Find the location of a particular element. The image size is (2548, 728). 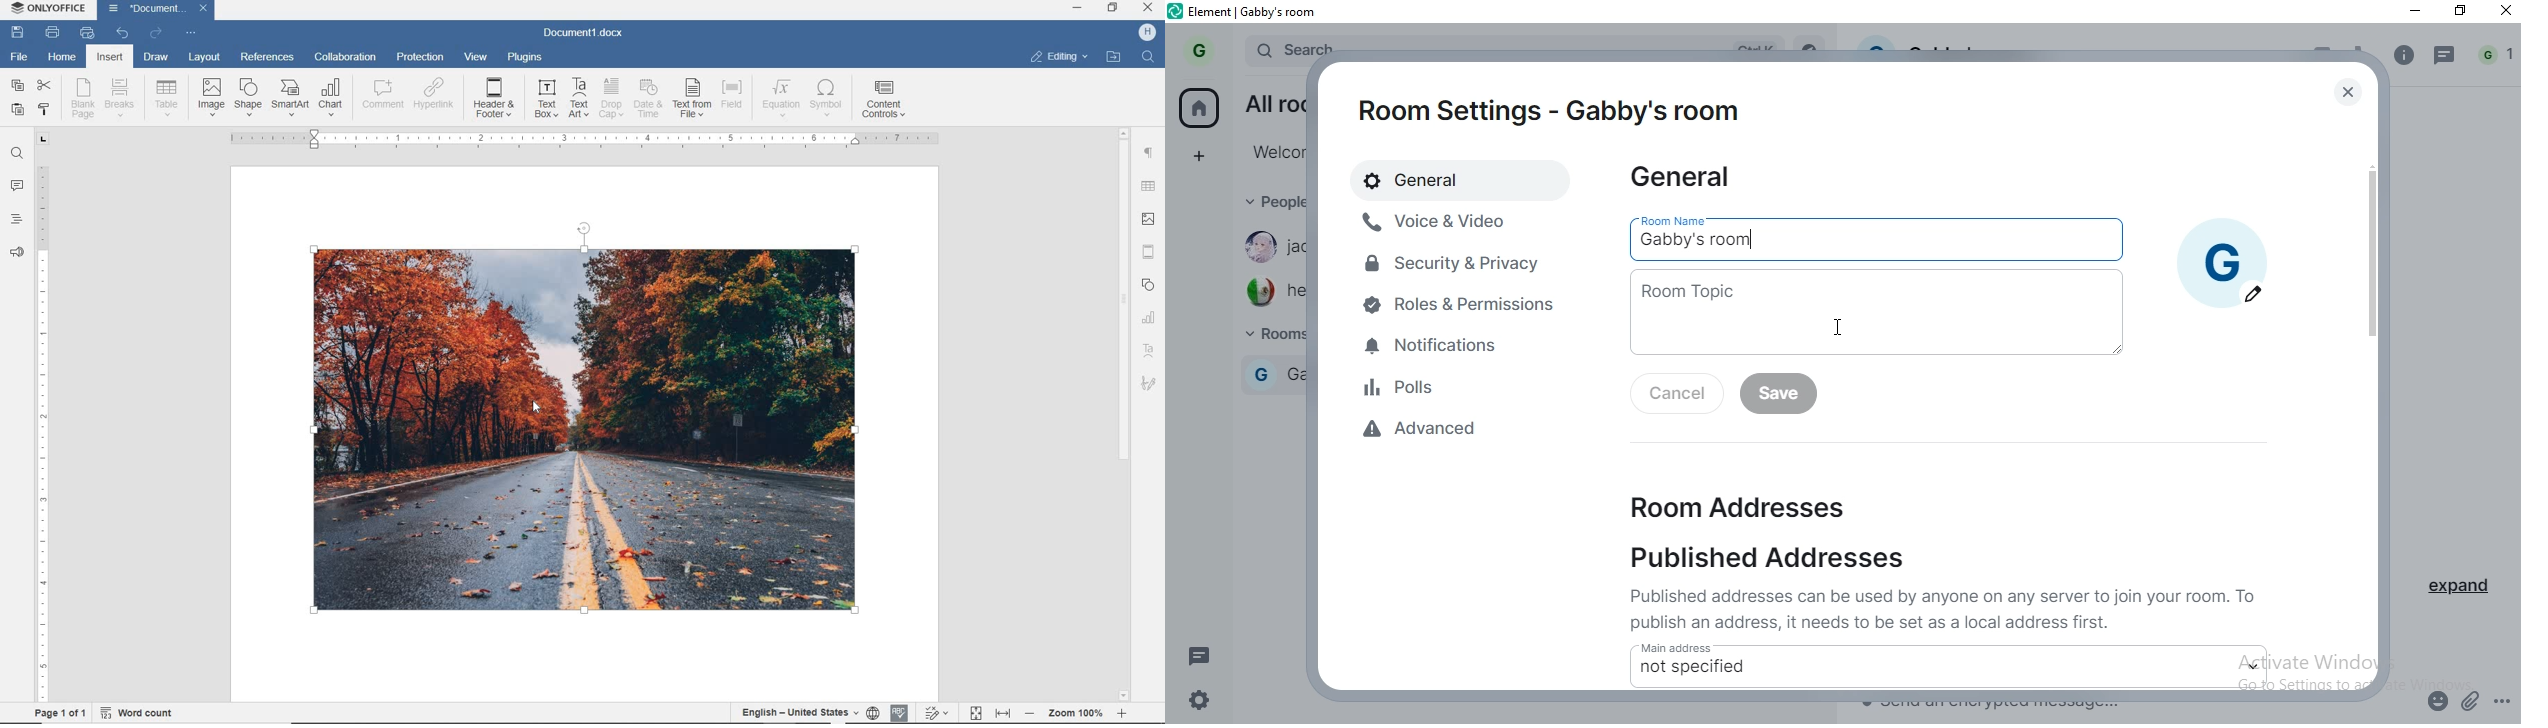

minimize is located at coordinates (1076, 7).